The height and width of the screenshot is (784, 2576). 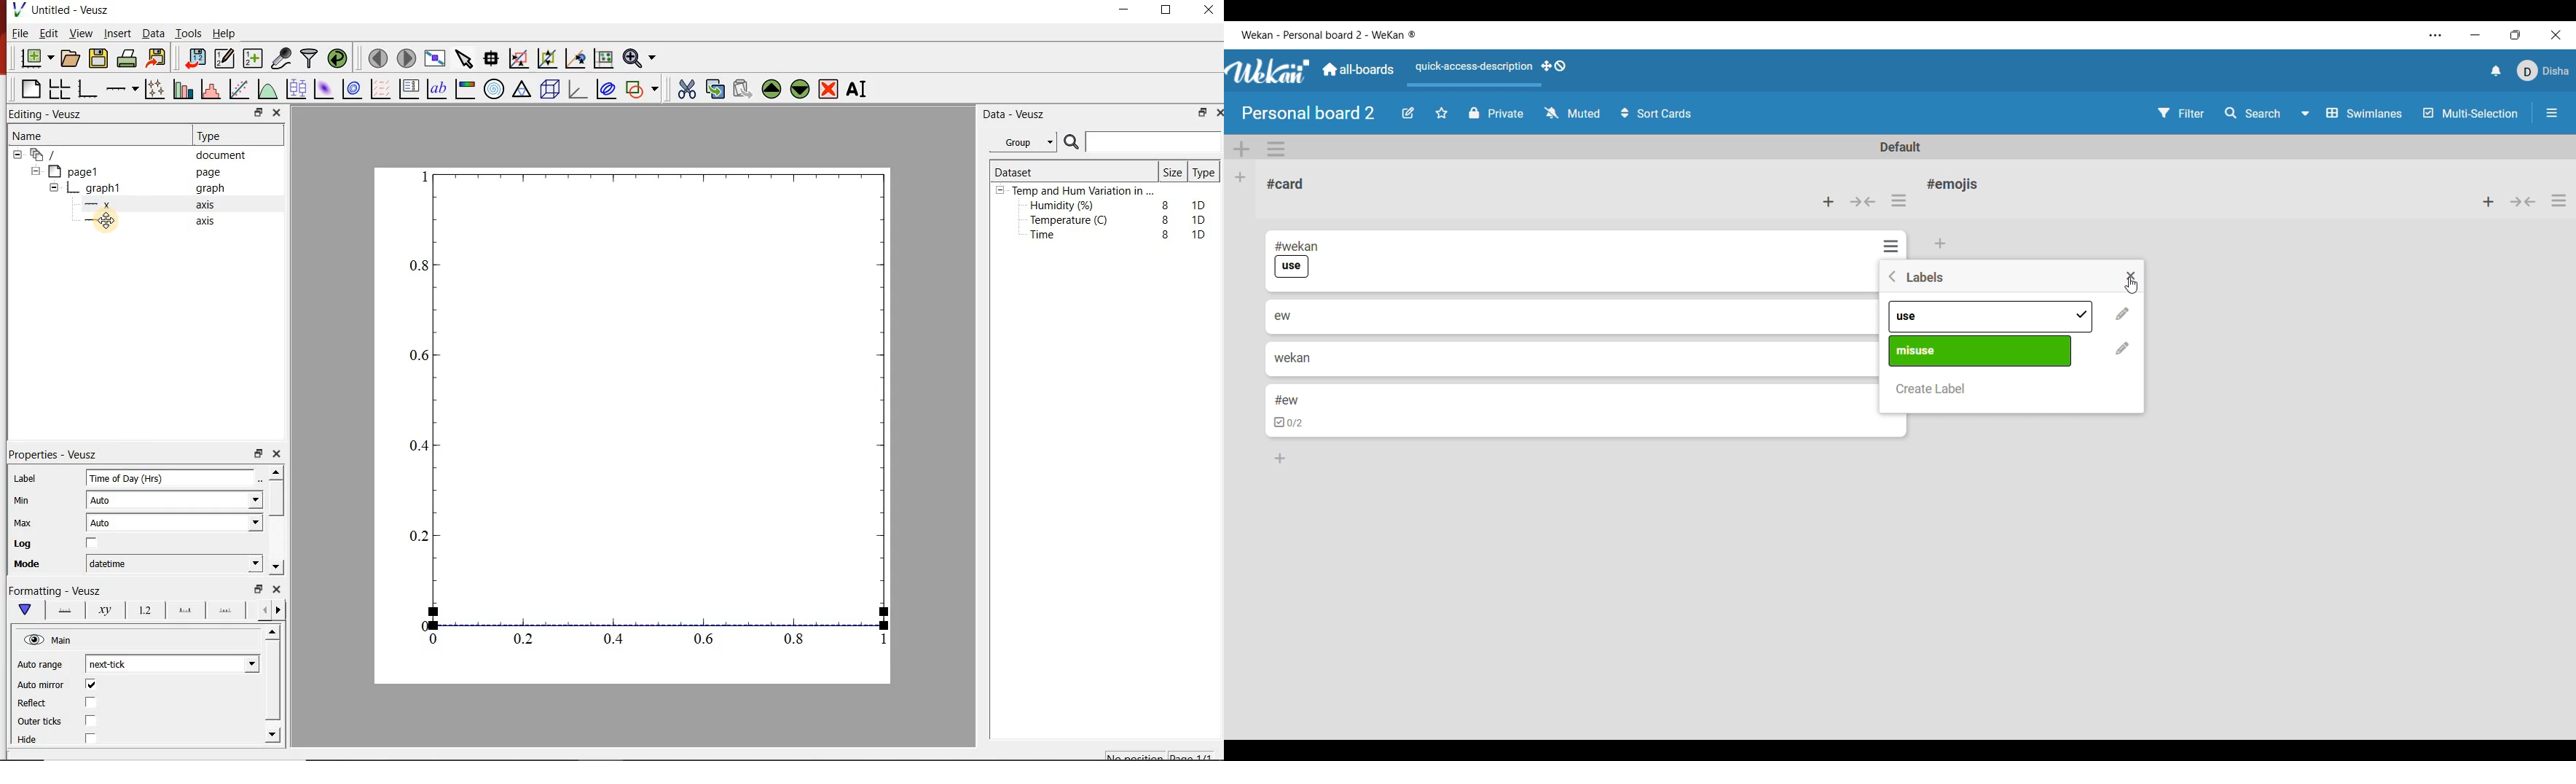 What do you see at coordinates (38, 173) in the screenshot?
I see `hide sub menu` at bounding box center [38, 173].